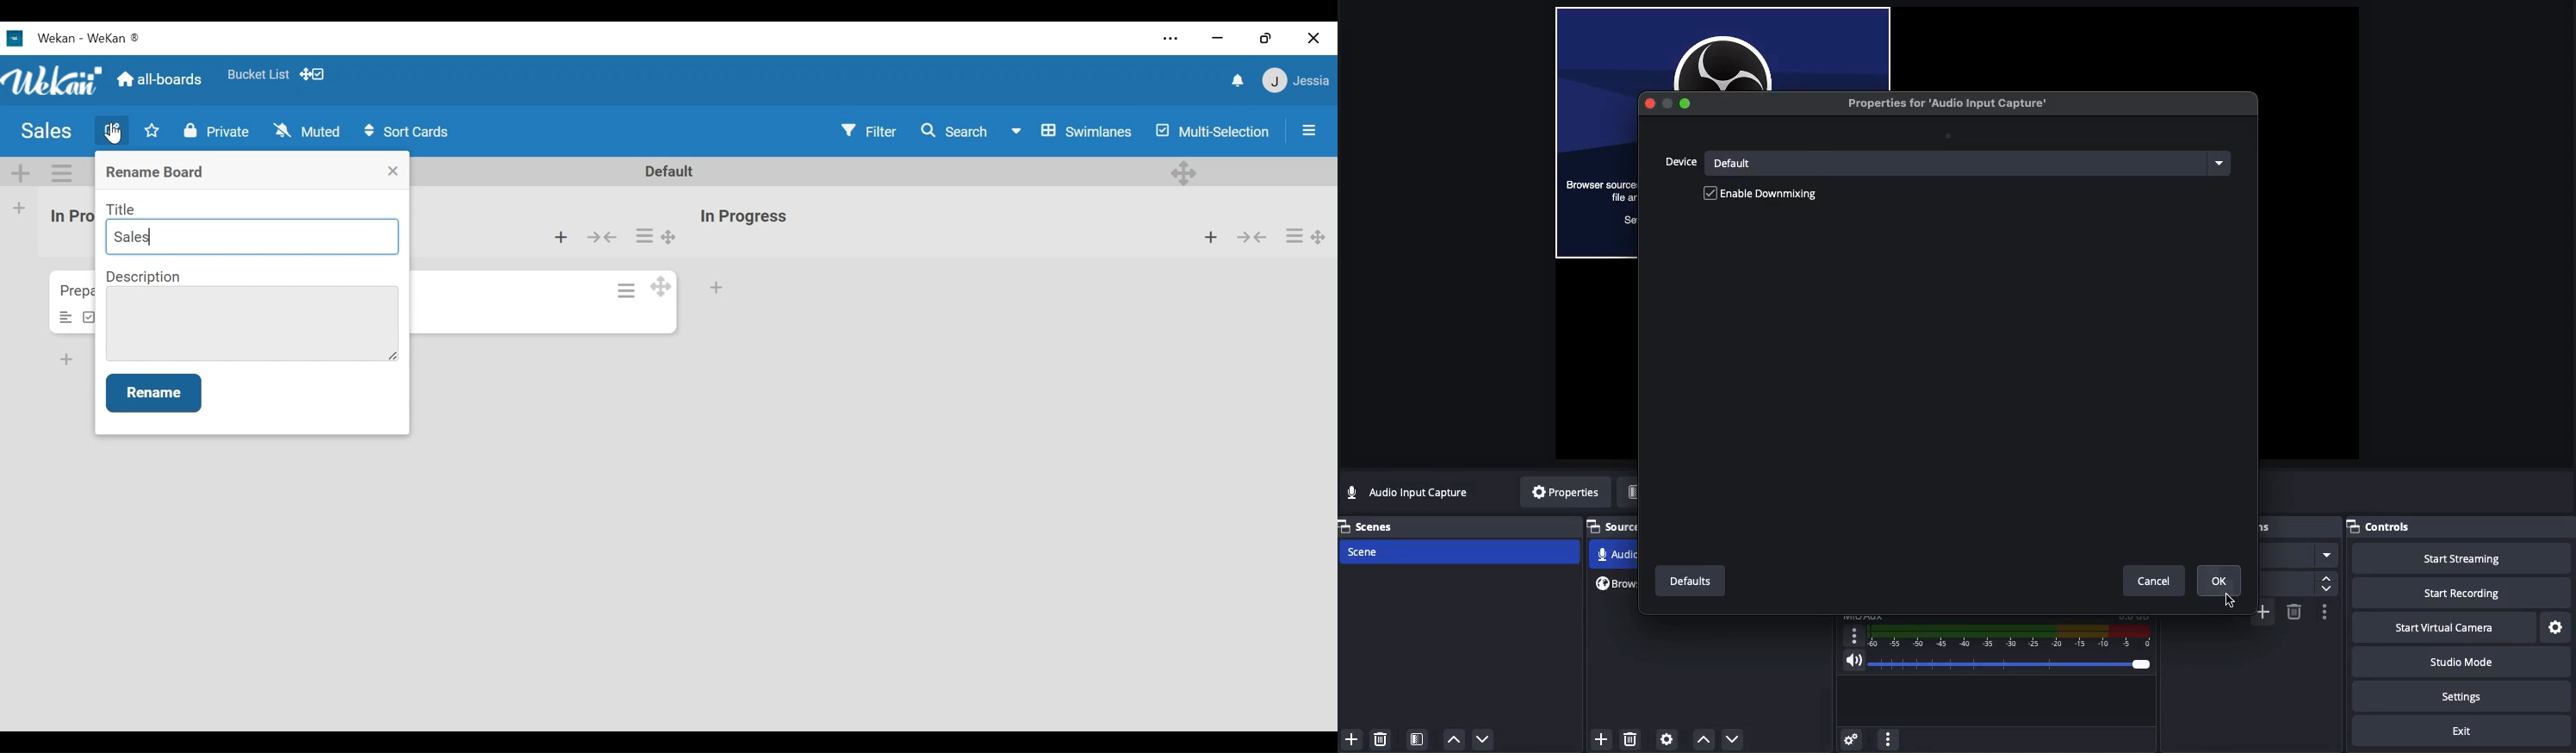  Describe the element at coordinates (75, 37) in the screenshot. I see `Wekan` at that location.